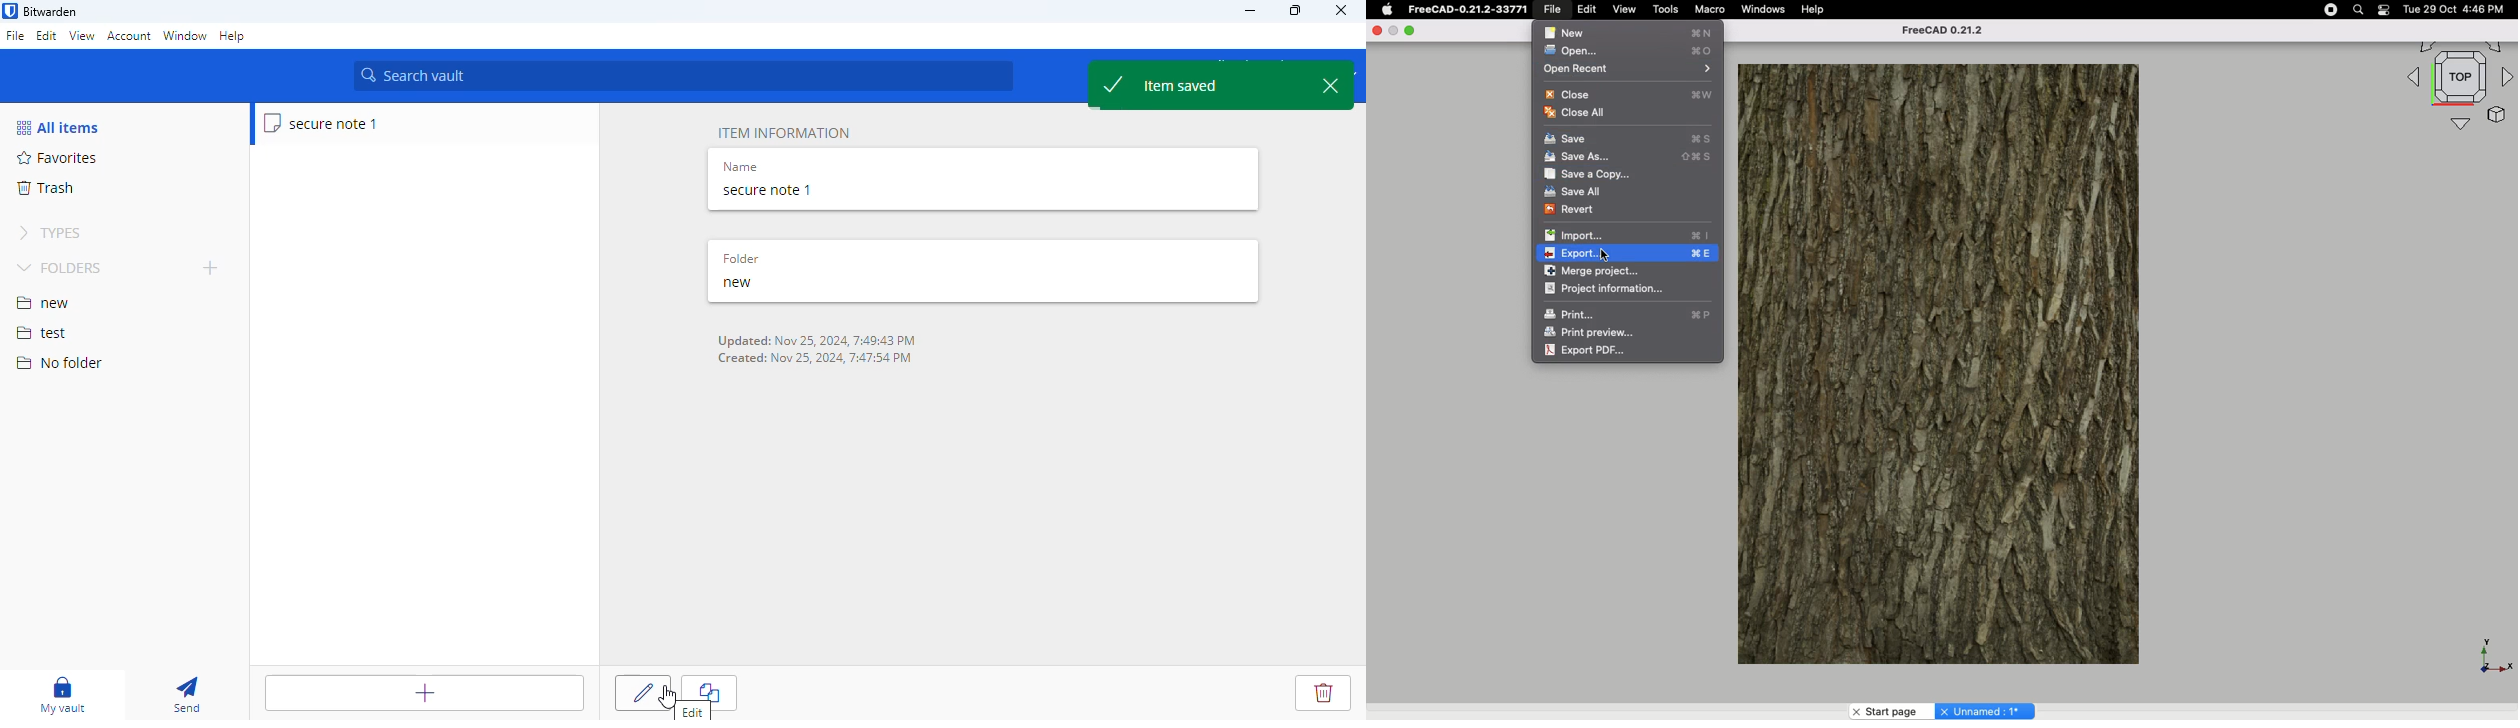  What do you see at coordinates (1221, 85) in the screenshot?
I see `item saved` at bounding box center [1221, 85].